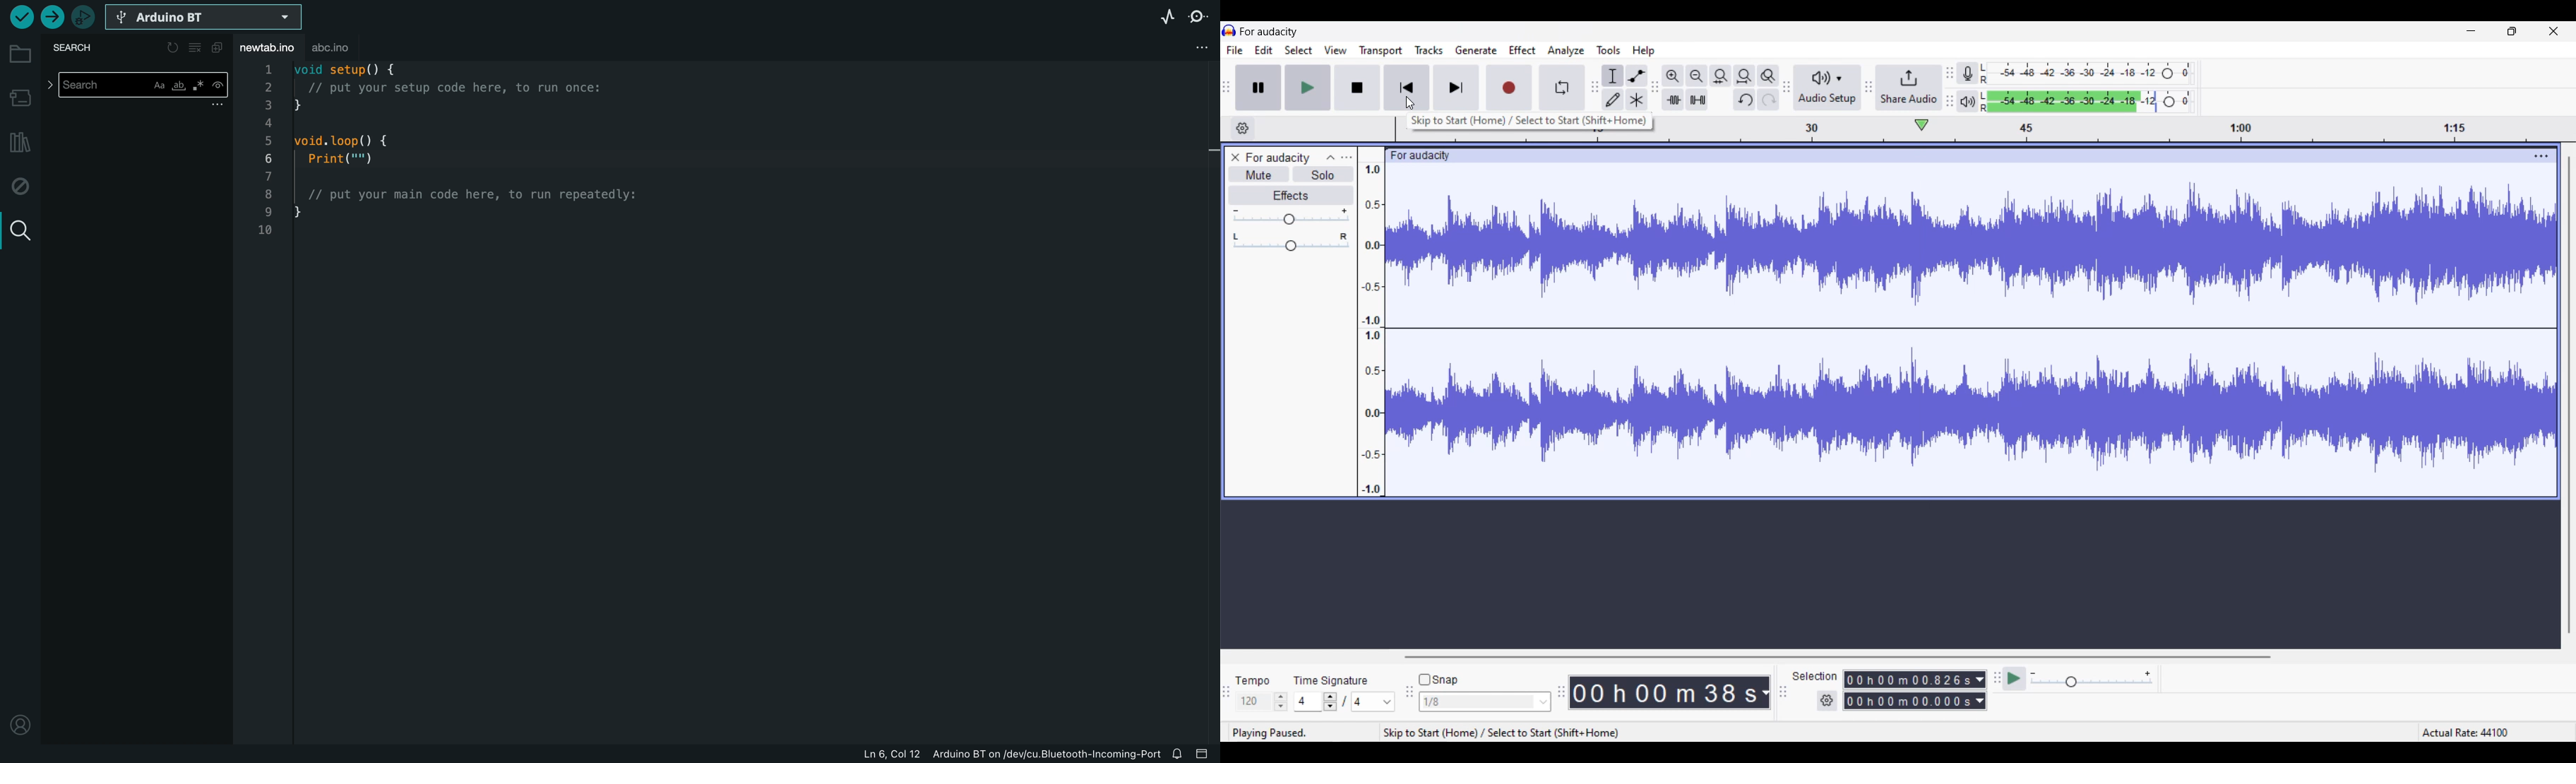  Describe the element at coordinates (1909, 88) in the screenshot. I see `Share audio` at that location.